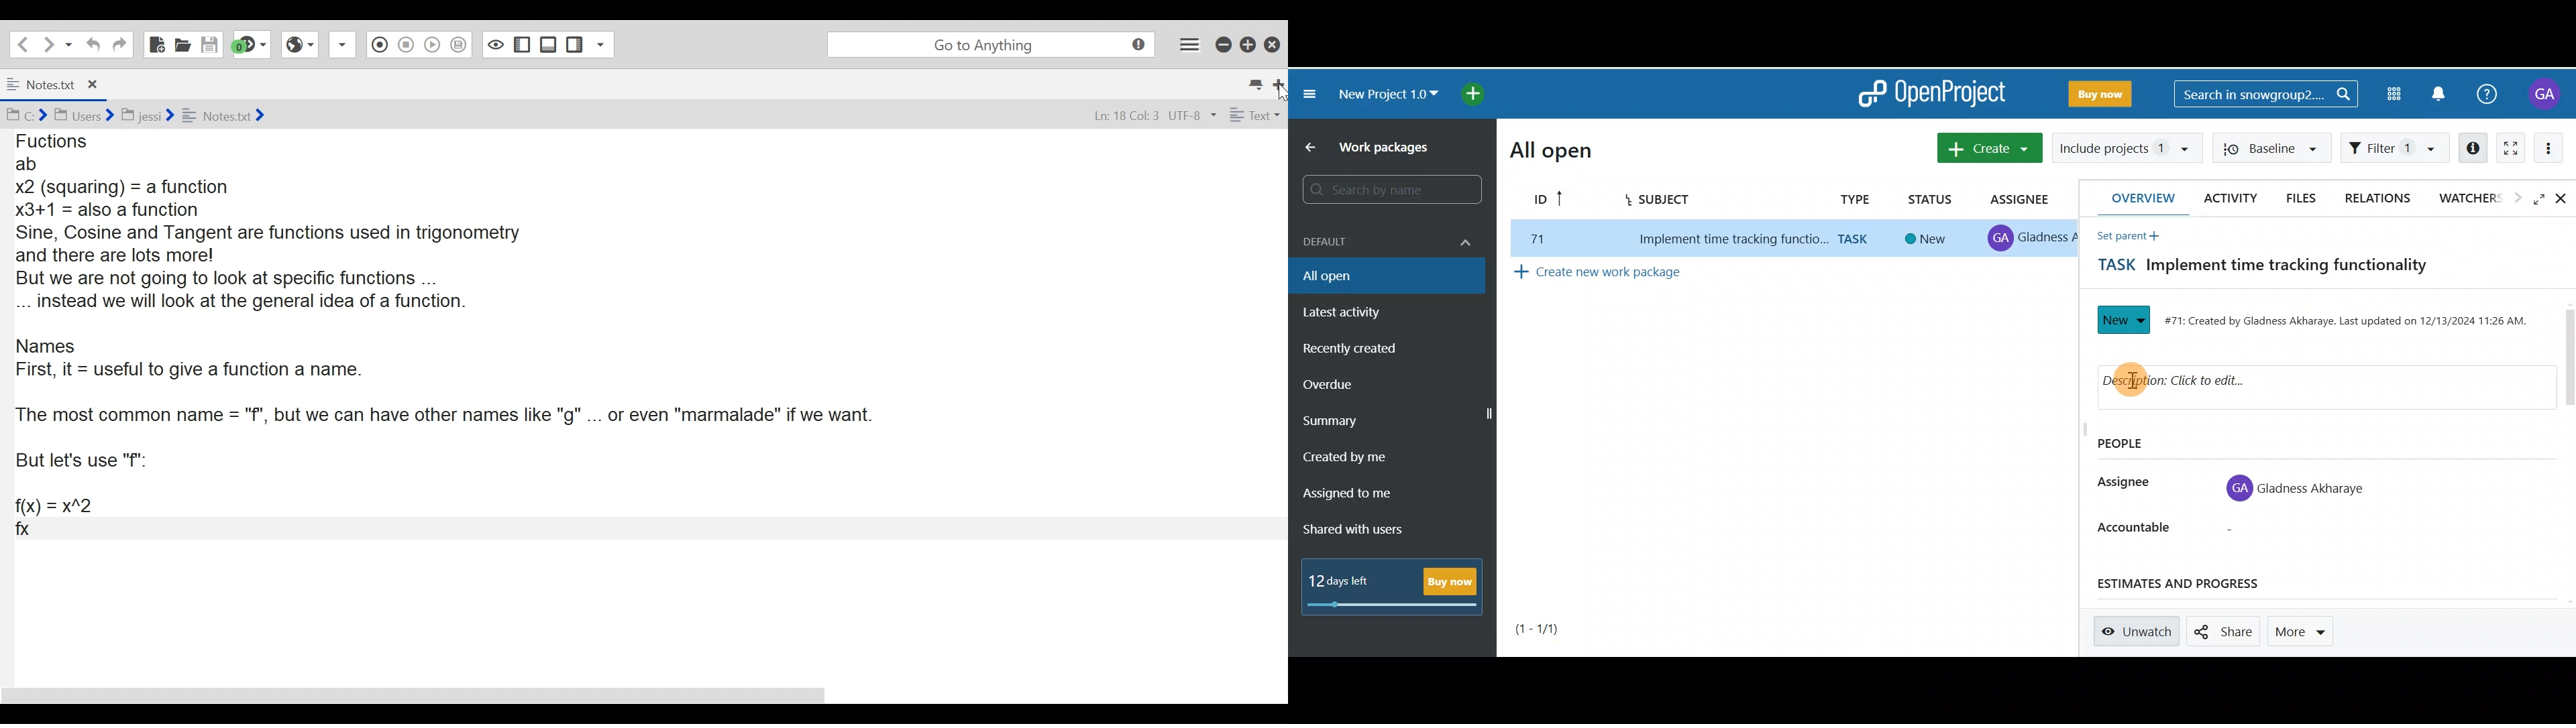  Describe the element at coordinates (2227, 198) in the screenshot. I see `Activity` at that location.